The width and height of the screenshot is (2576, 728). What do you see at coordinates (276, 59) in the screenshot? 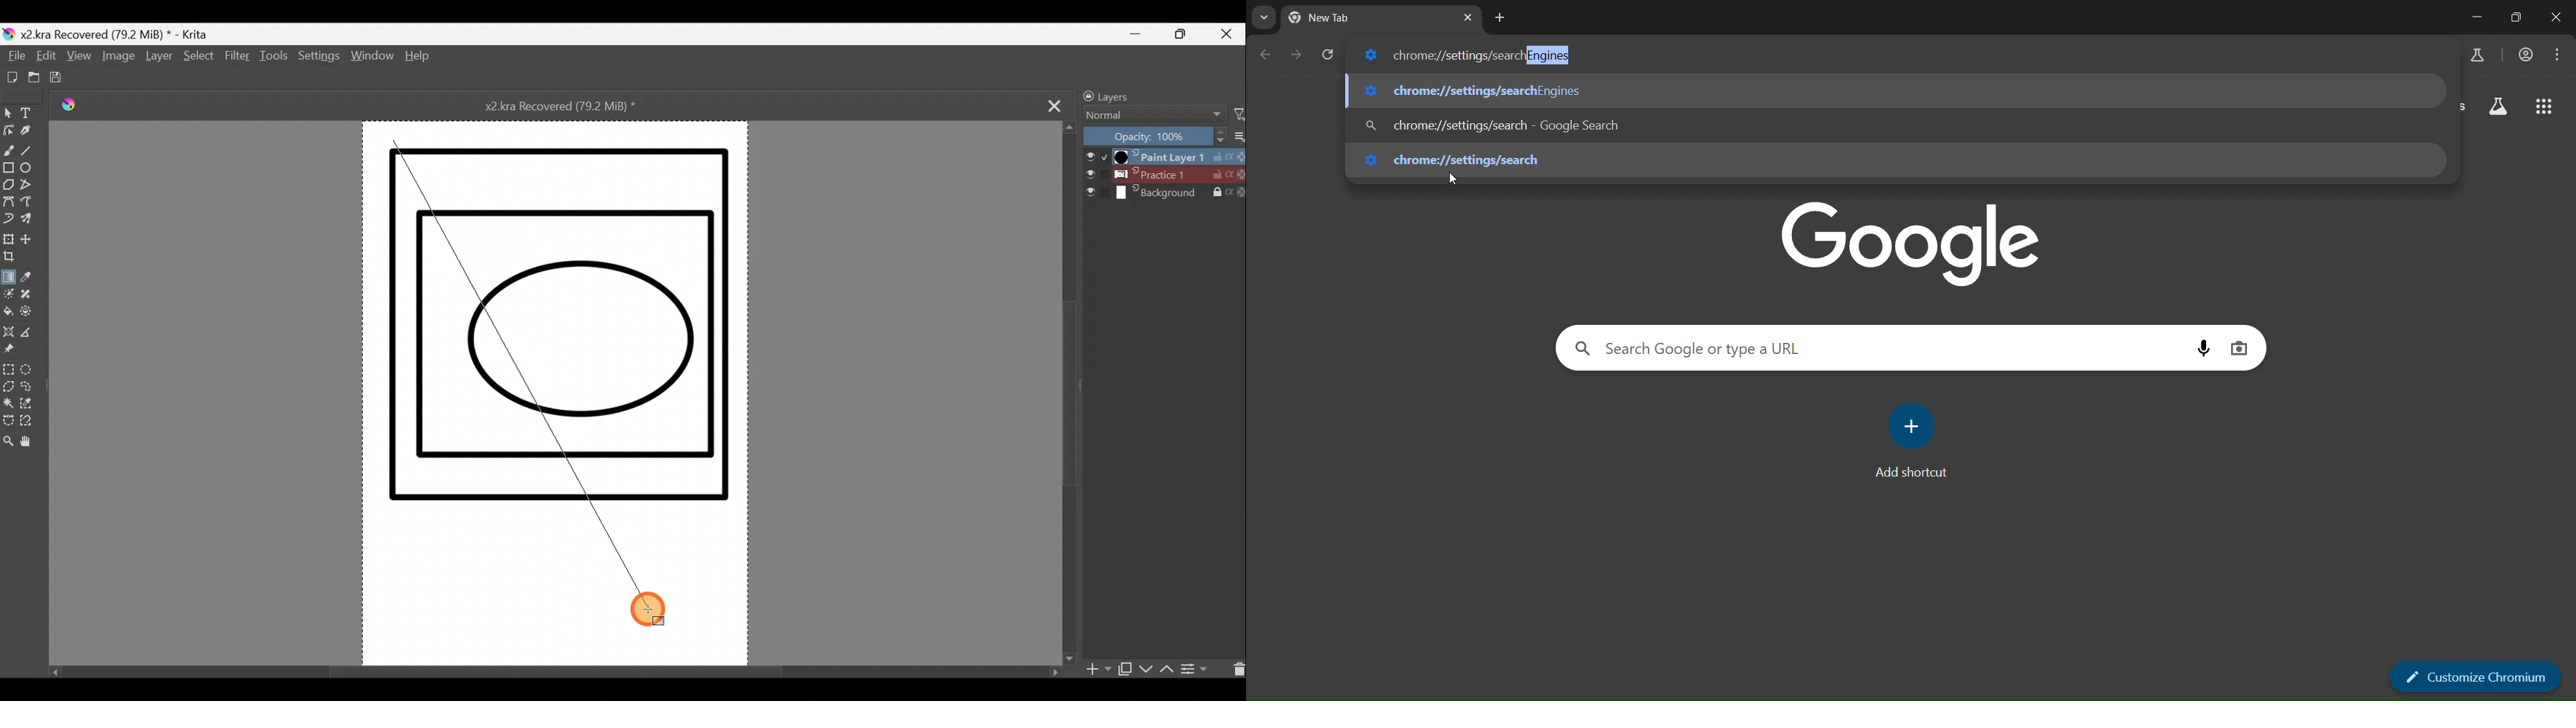
I see `Tools` at bounding box center [276, 59].